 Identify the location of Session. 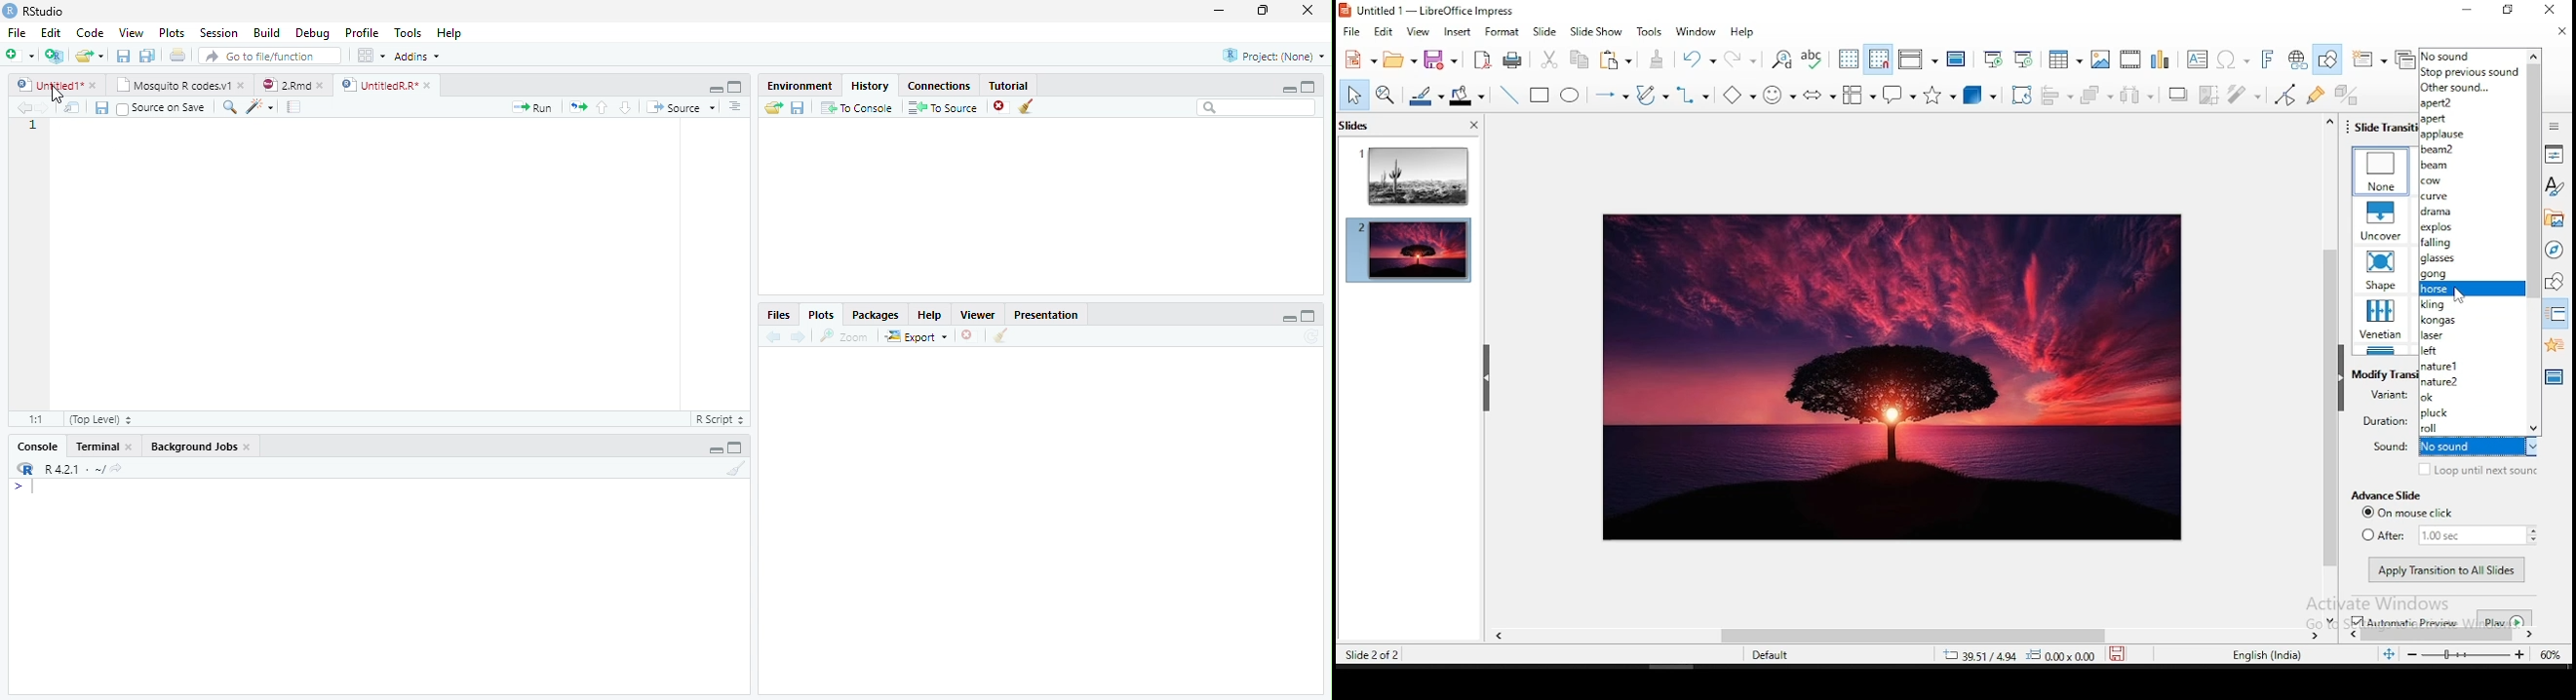
(219, 33).